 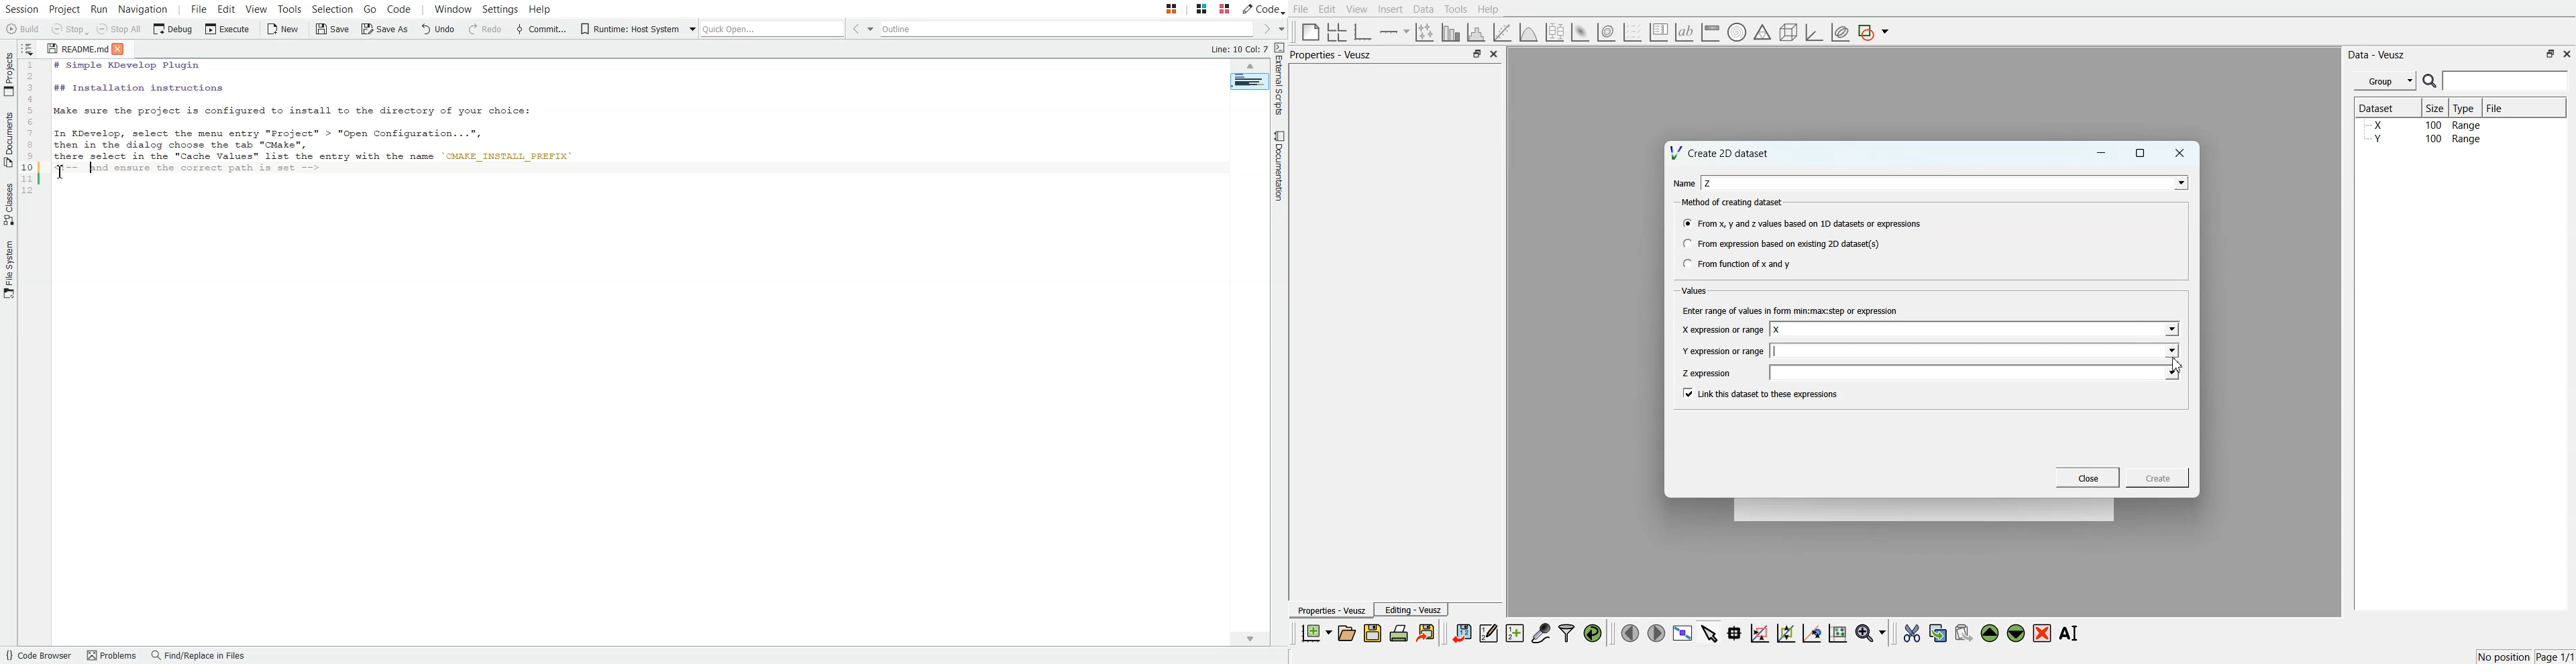 I want to click on MX expression or range, so click(x=1722, y=329).